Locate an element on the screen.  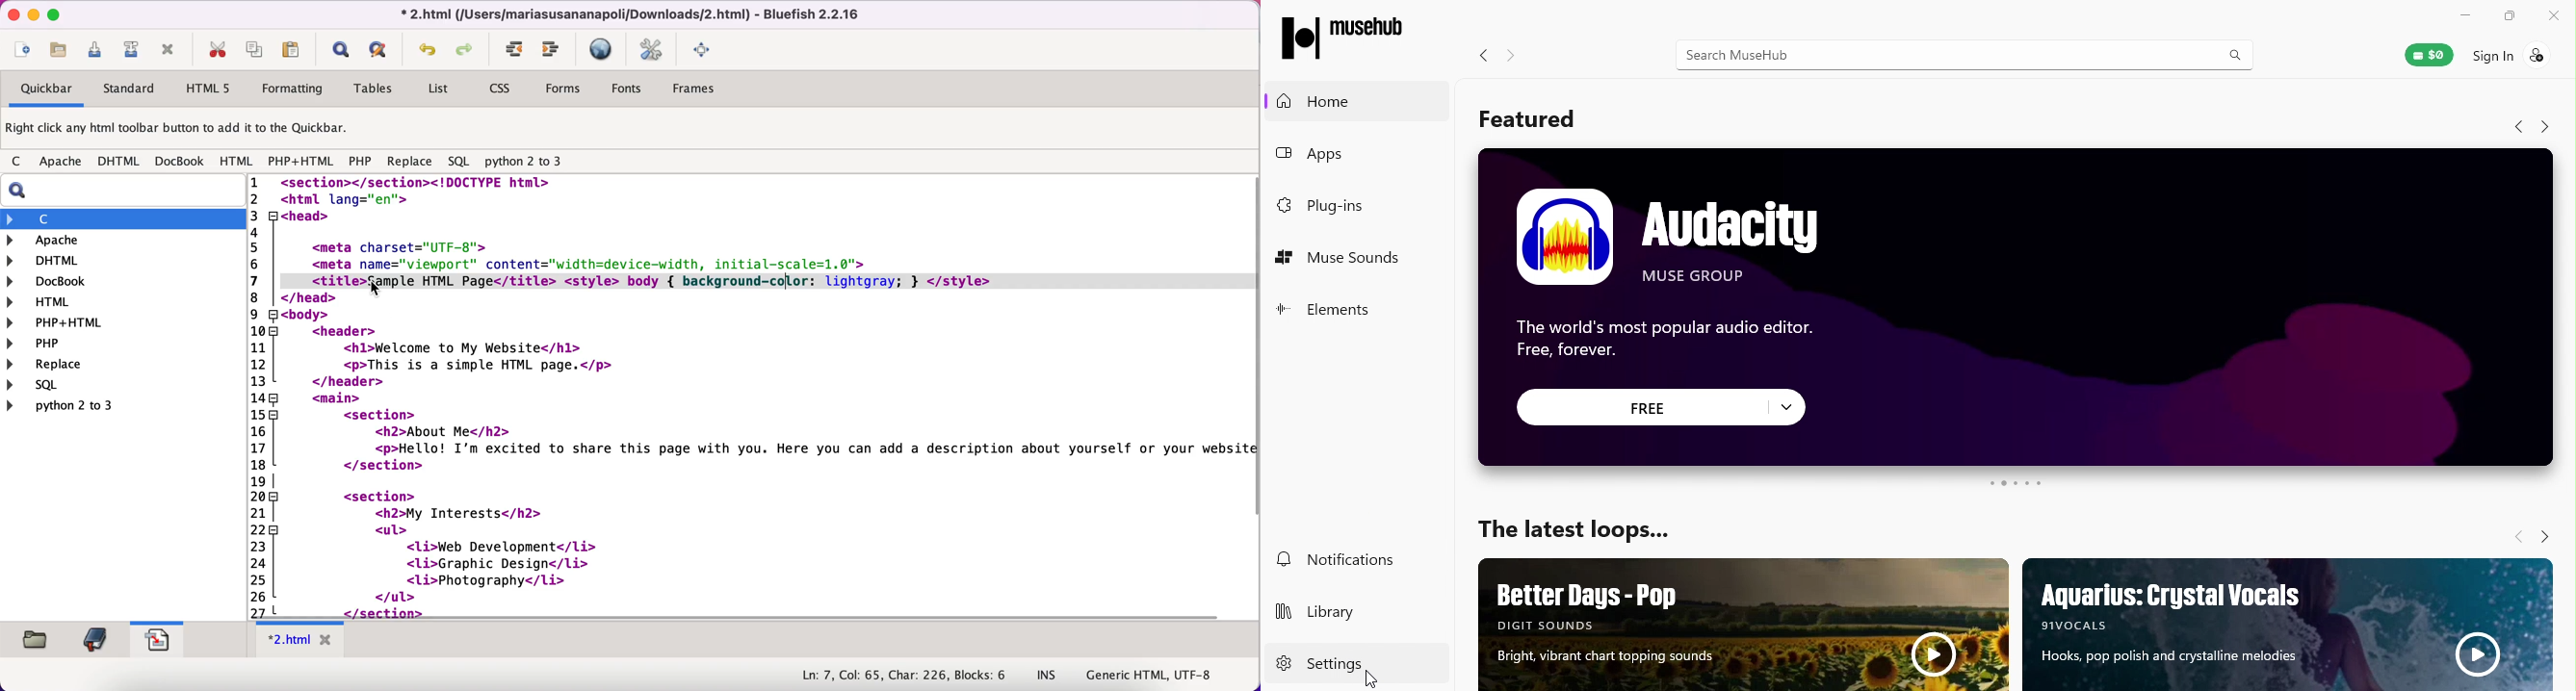
html is located at coordinates (237, 162).